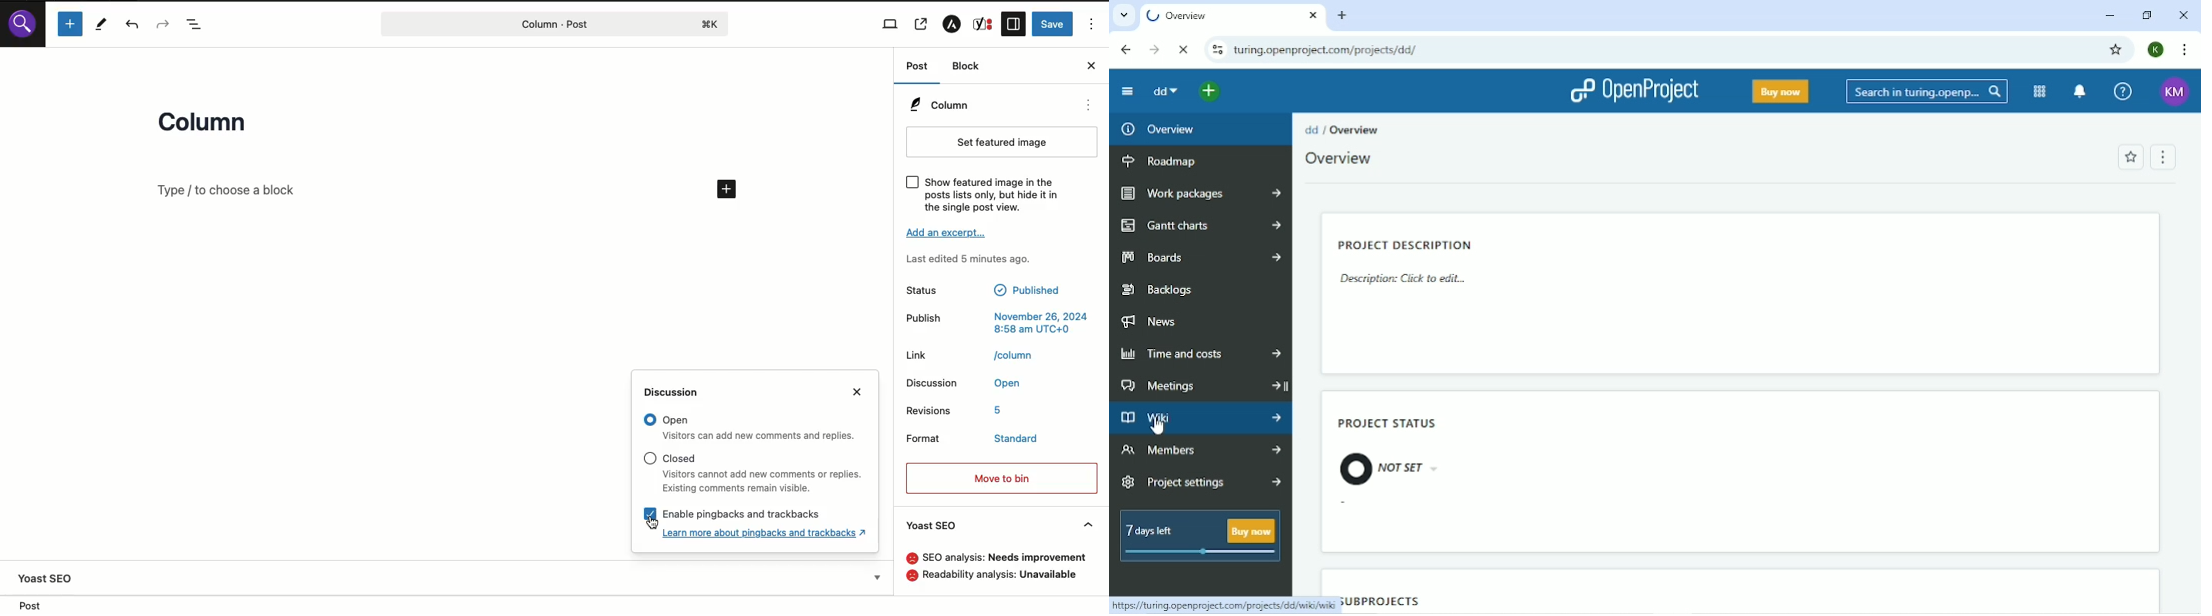 The image size is (2212, 616). I want to click on Yoast SEO, so click(1000, 525).